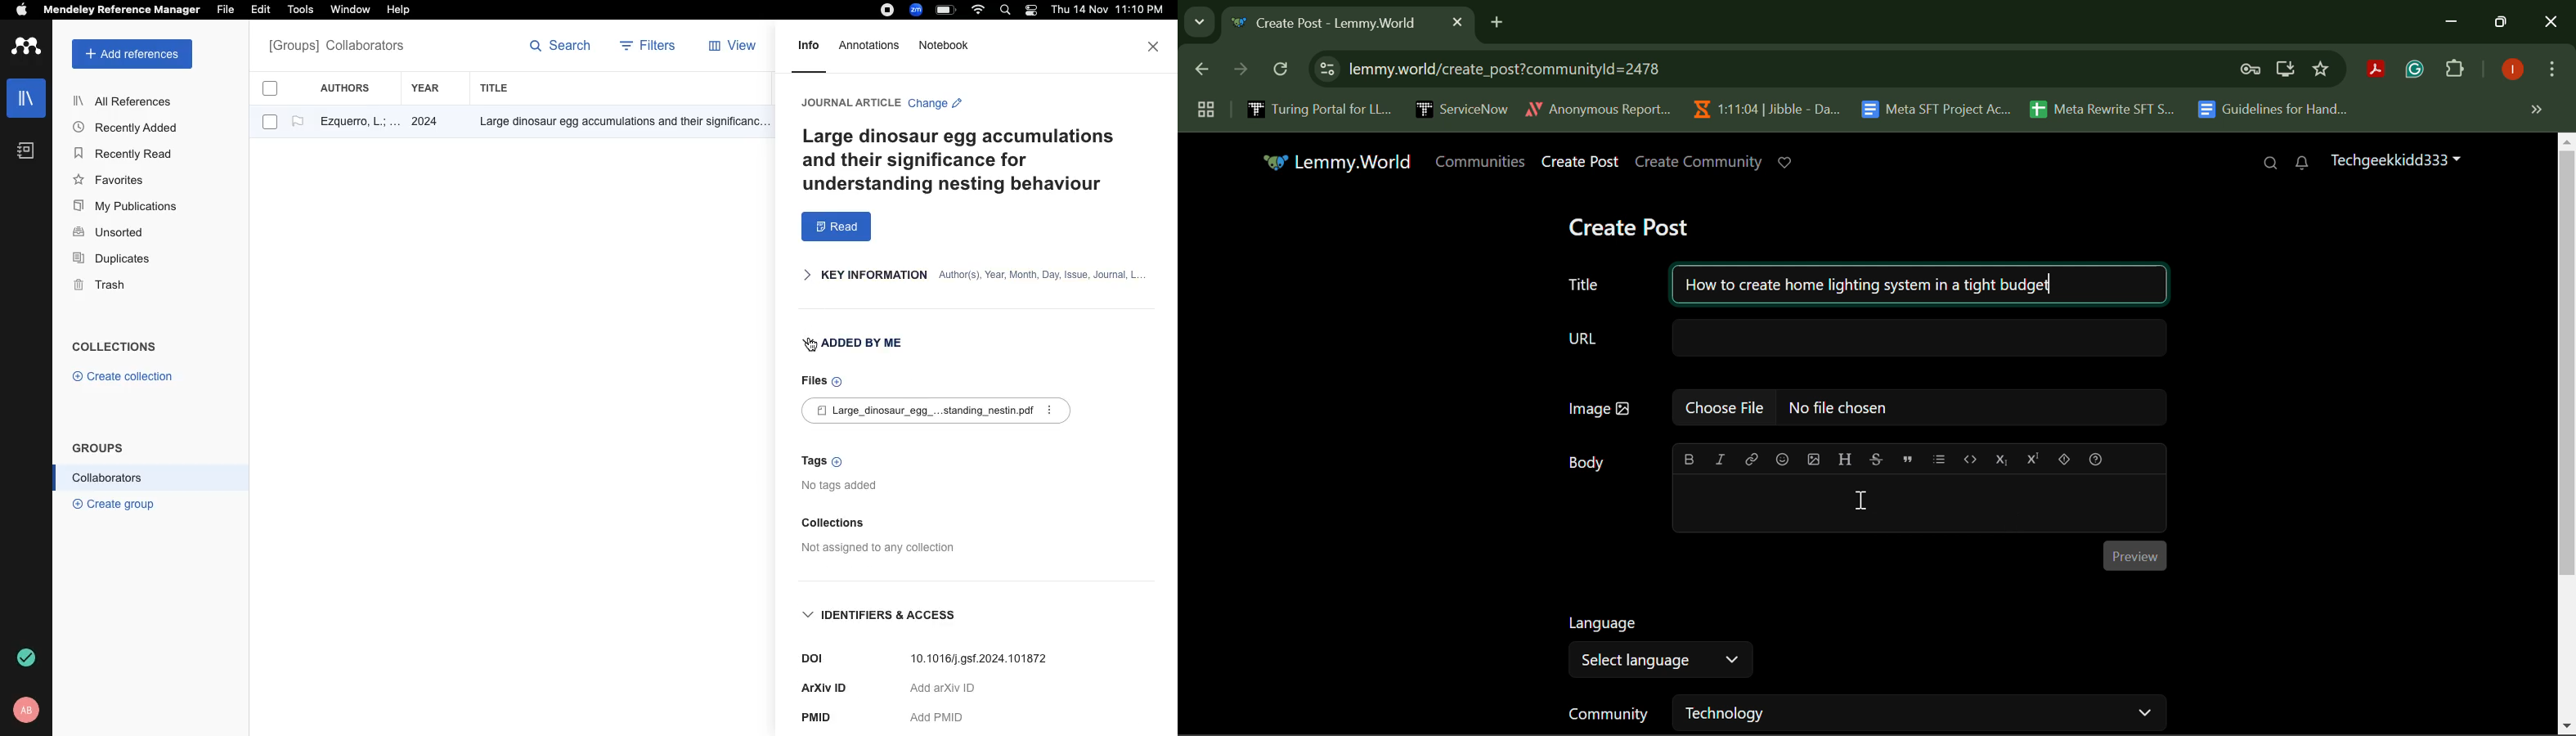  Describe the element at coordinates (981, 10) in the screenshot. I see `wifi` at that location.